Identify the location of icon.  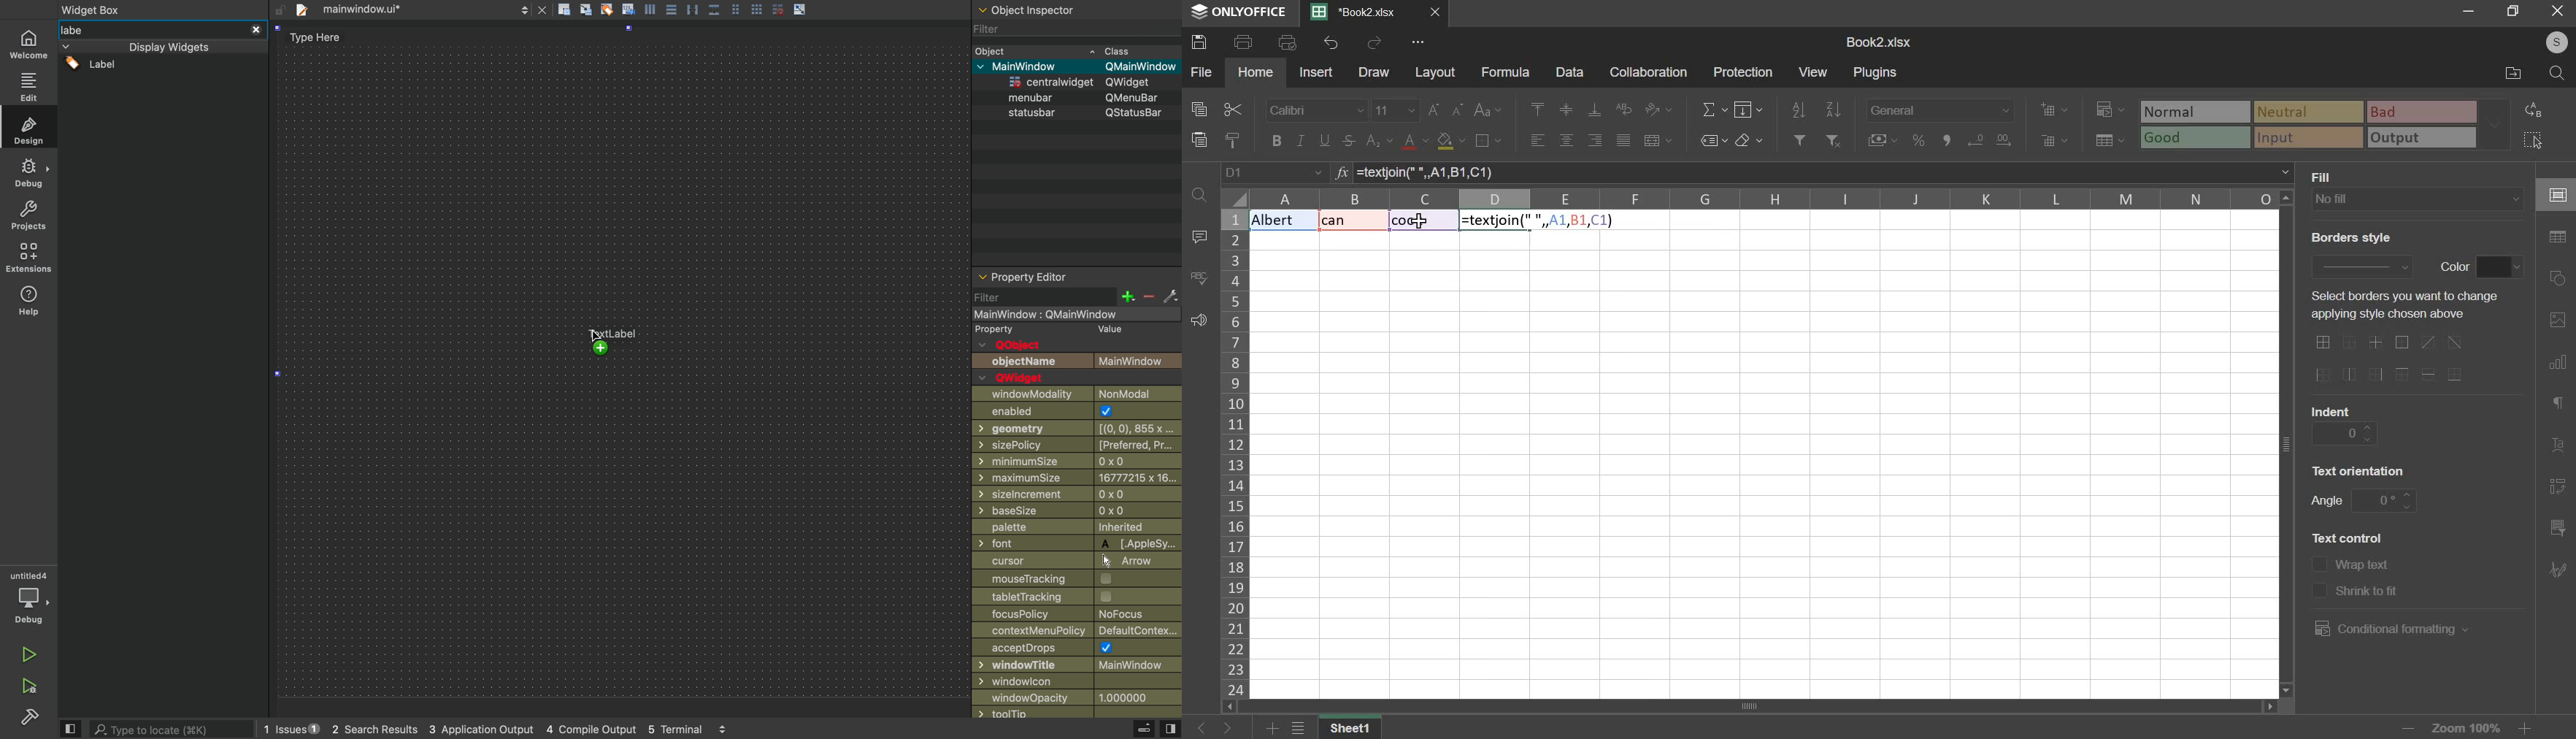
(587, 10).